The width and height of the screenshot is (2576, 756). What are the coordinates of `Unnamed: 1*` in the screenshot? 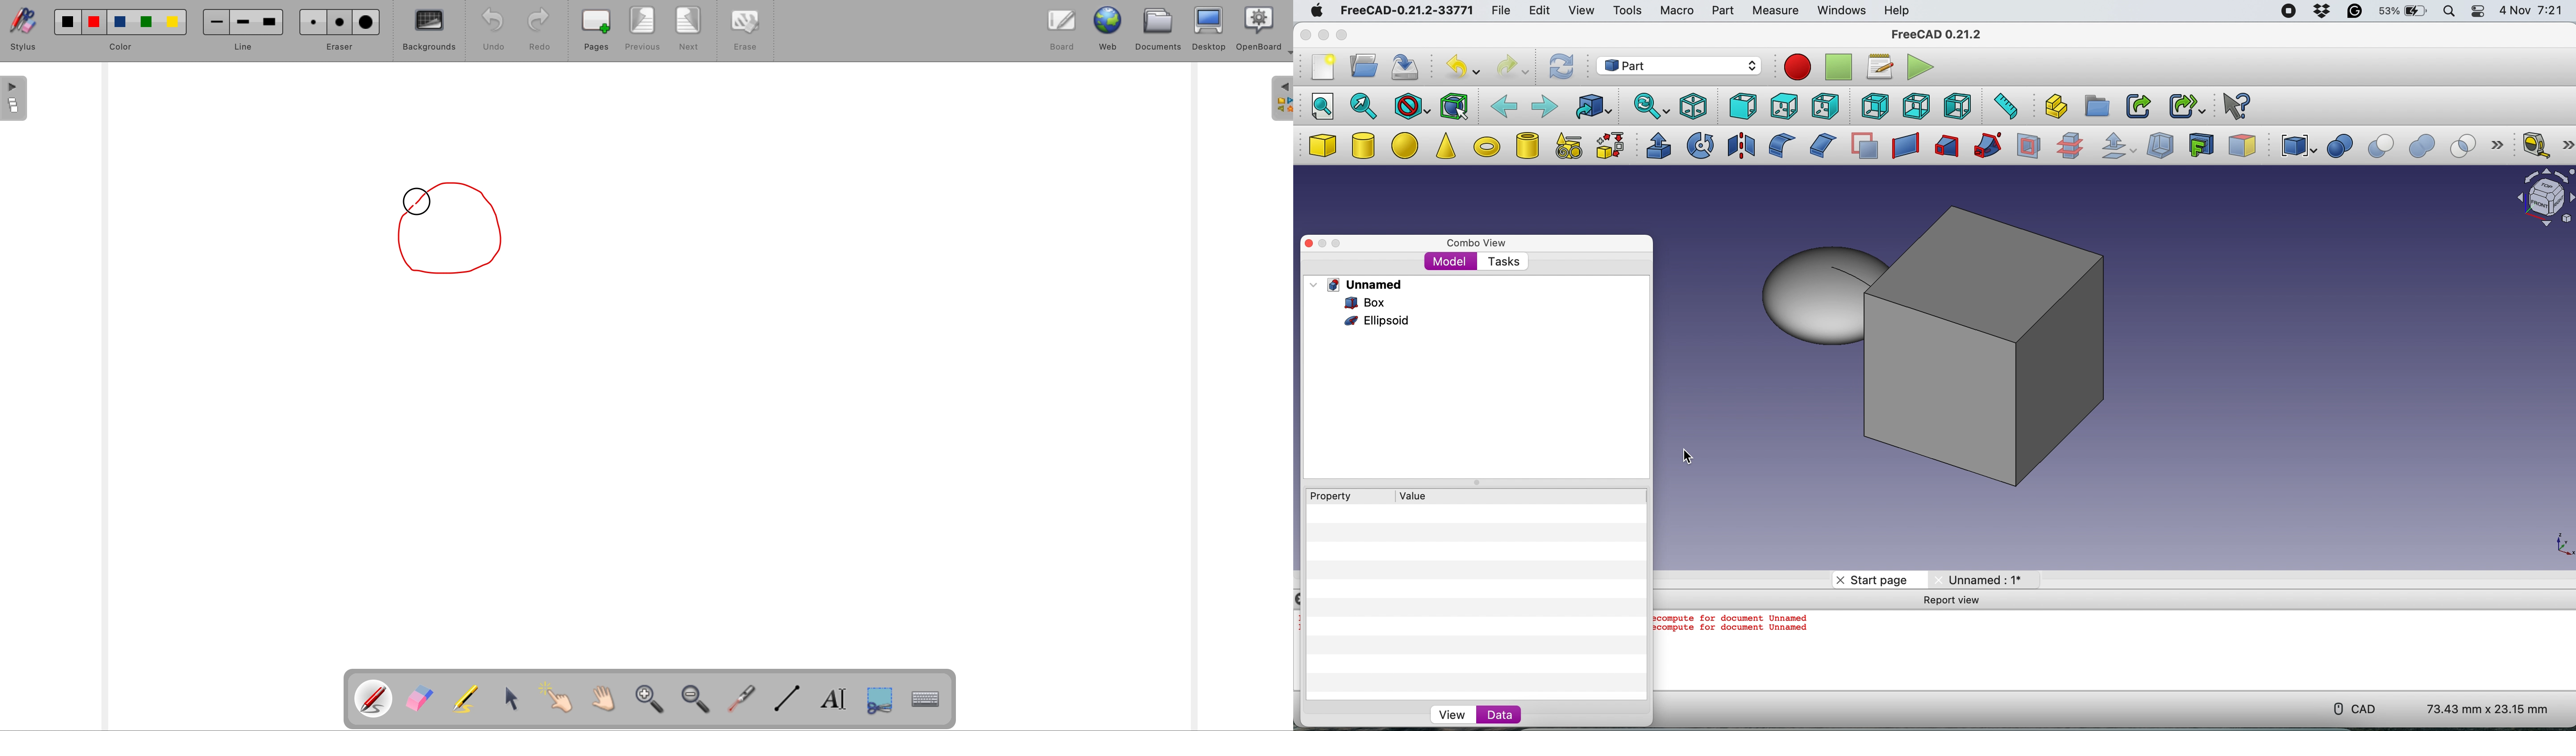 It's located at (1980, 580).